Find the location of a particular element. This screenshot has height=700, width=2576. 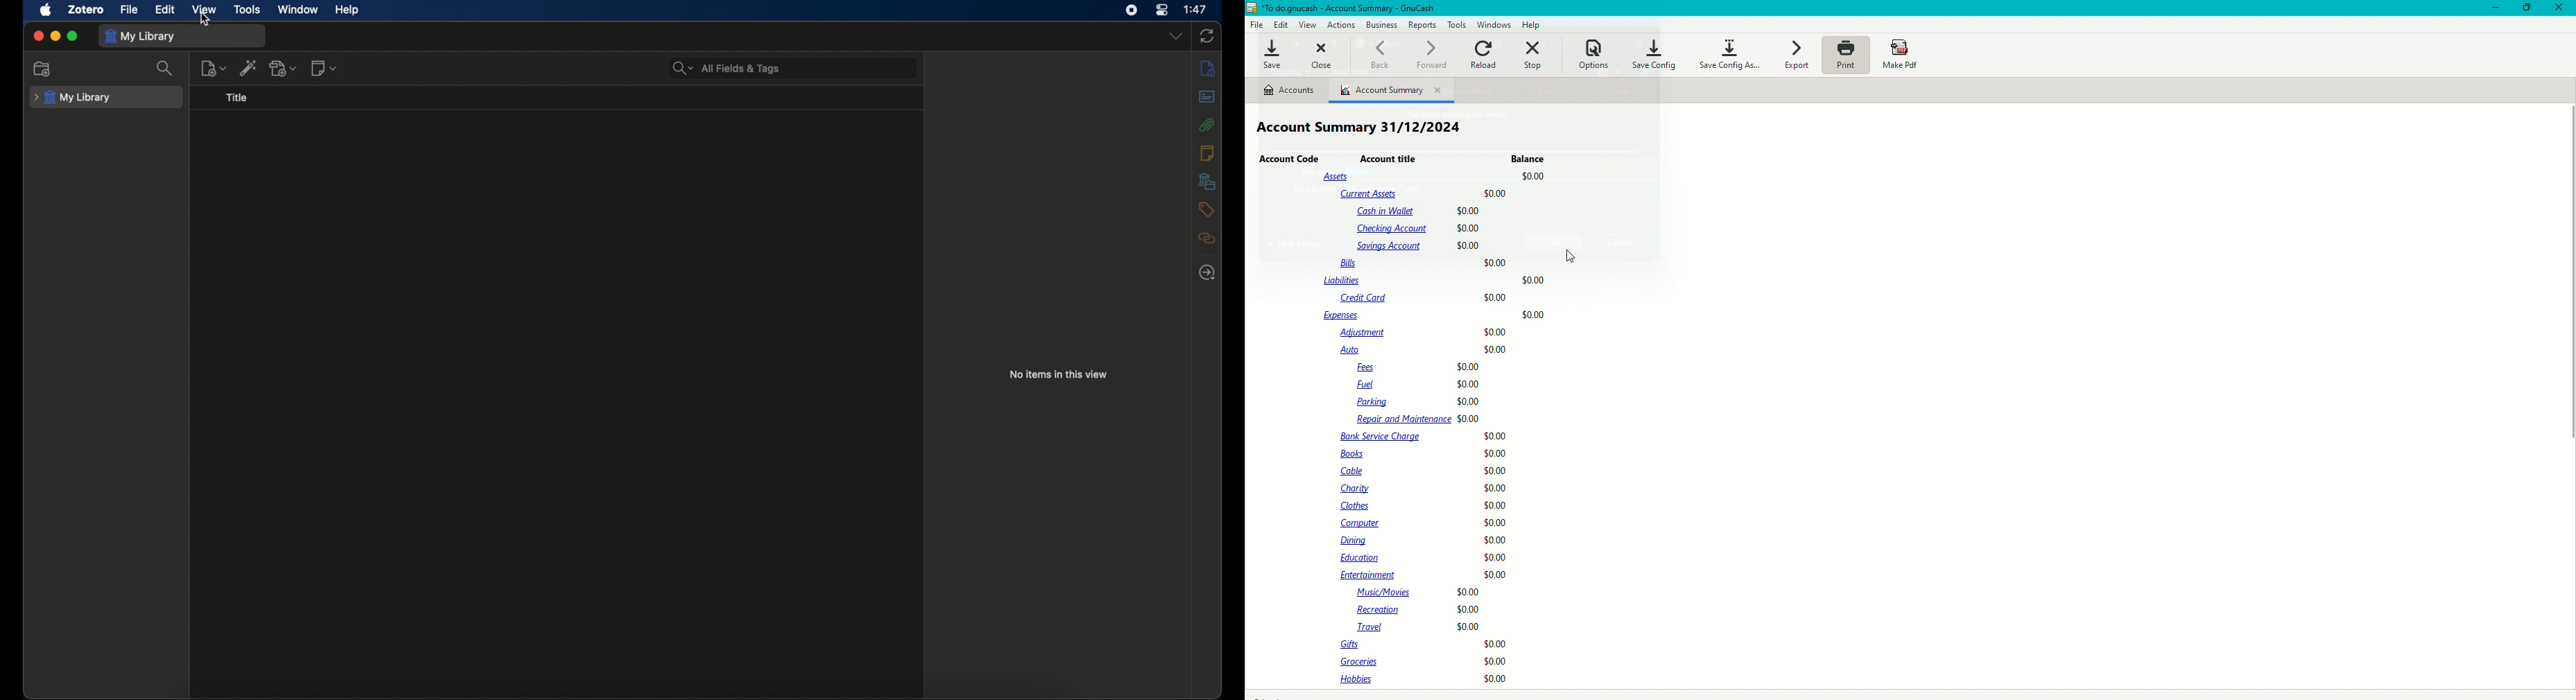

zotero is located at coordinates (85, 9).